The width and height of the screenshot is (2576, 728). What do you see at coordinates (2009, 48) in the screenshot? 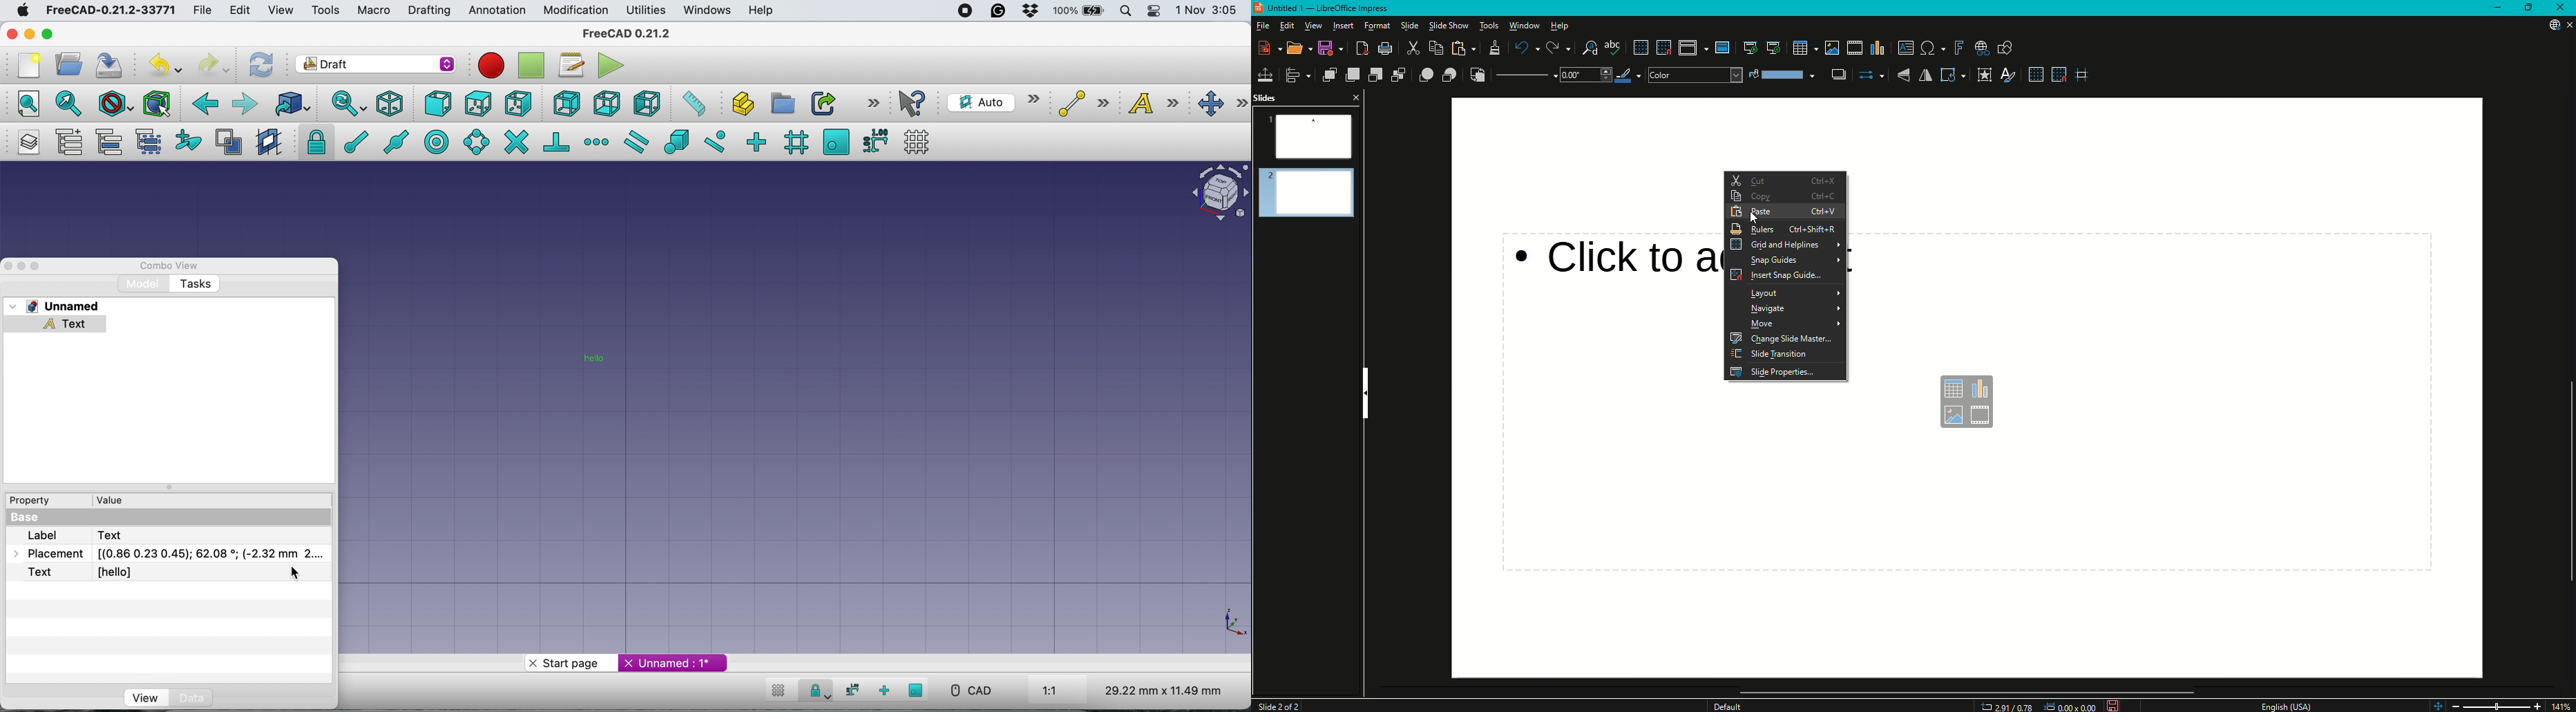
I see `Show Draw function` at bounding box center [2009, 48].